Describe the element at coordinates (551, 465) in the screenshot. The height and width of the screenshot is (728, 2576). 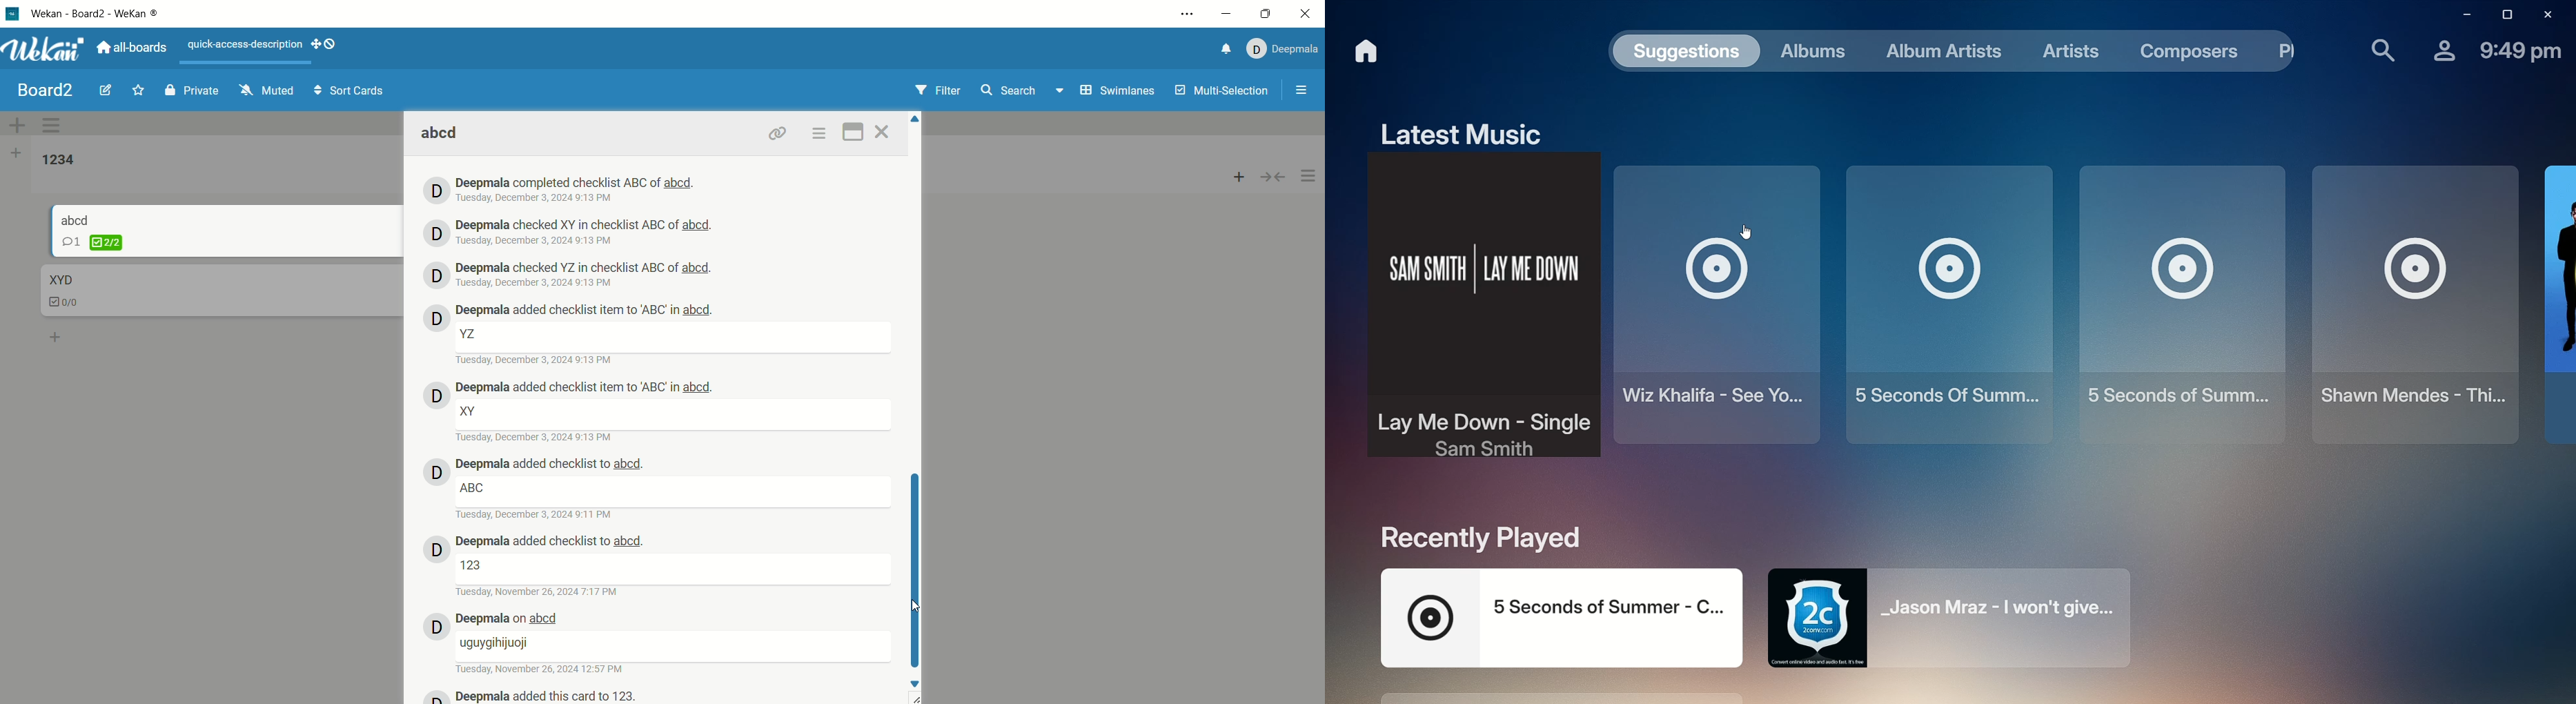
I see `deepmala history` at that location.